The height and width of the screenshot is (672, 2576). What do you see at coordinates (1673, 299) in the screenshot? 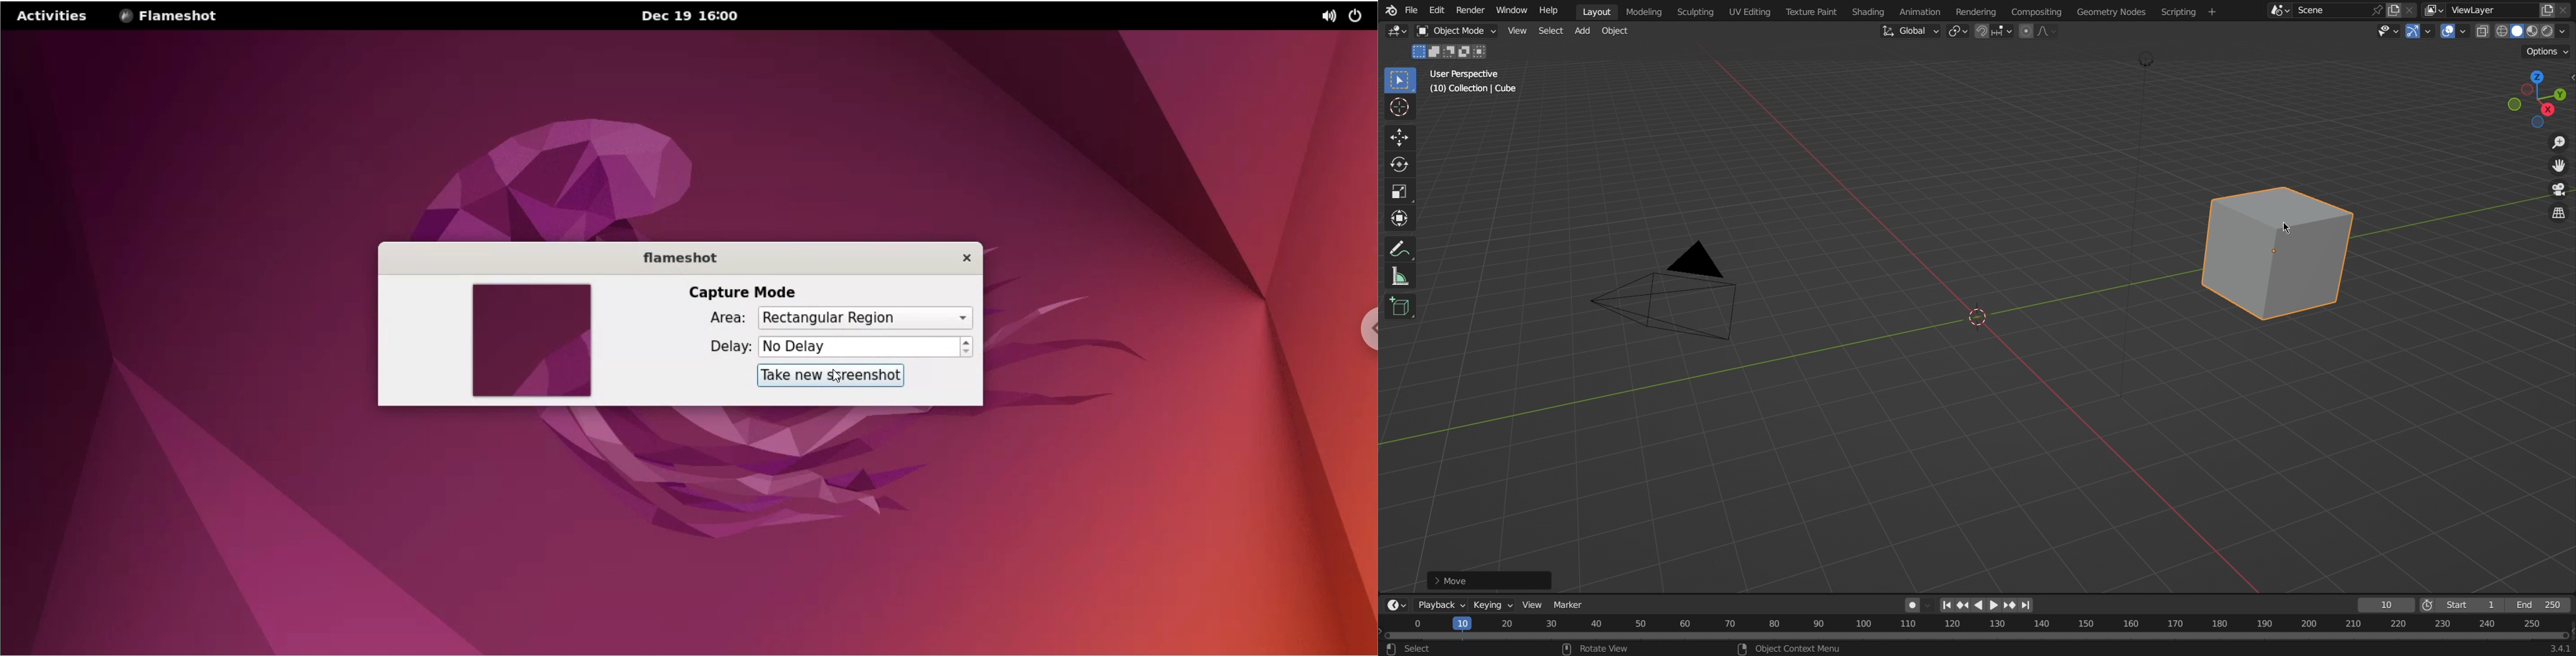
I see `Camera` at bounding box center [1673, 299].